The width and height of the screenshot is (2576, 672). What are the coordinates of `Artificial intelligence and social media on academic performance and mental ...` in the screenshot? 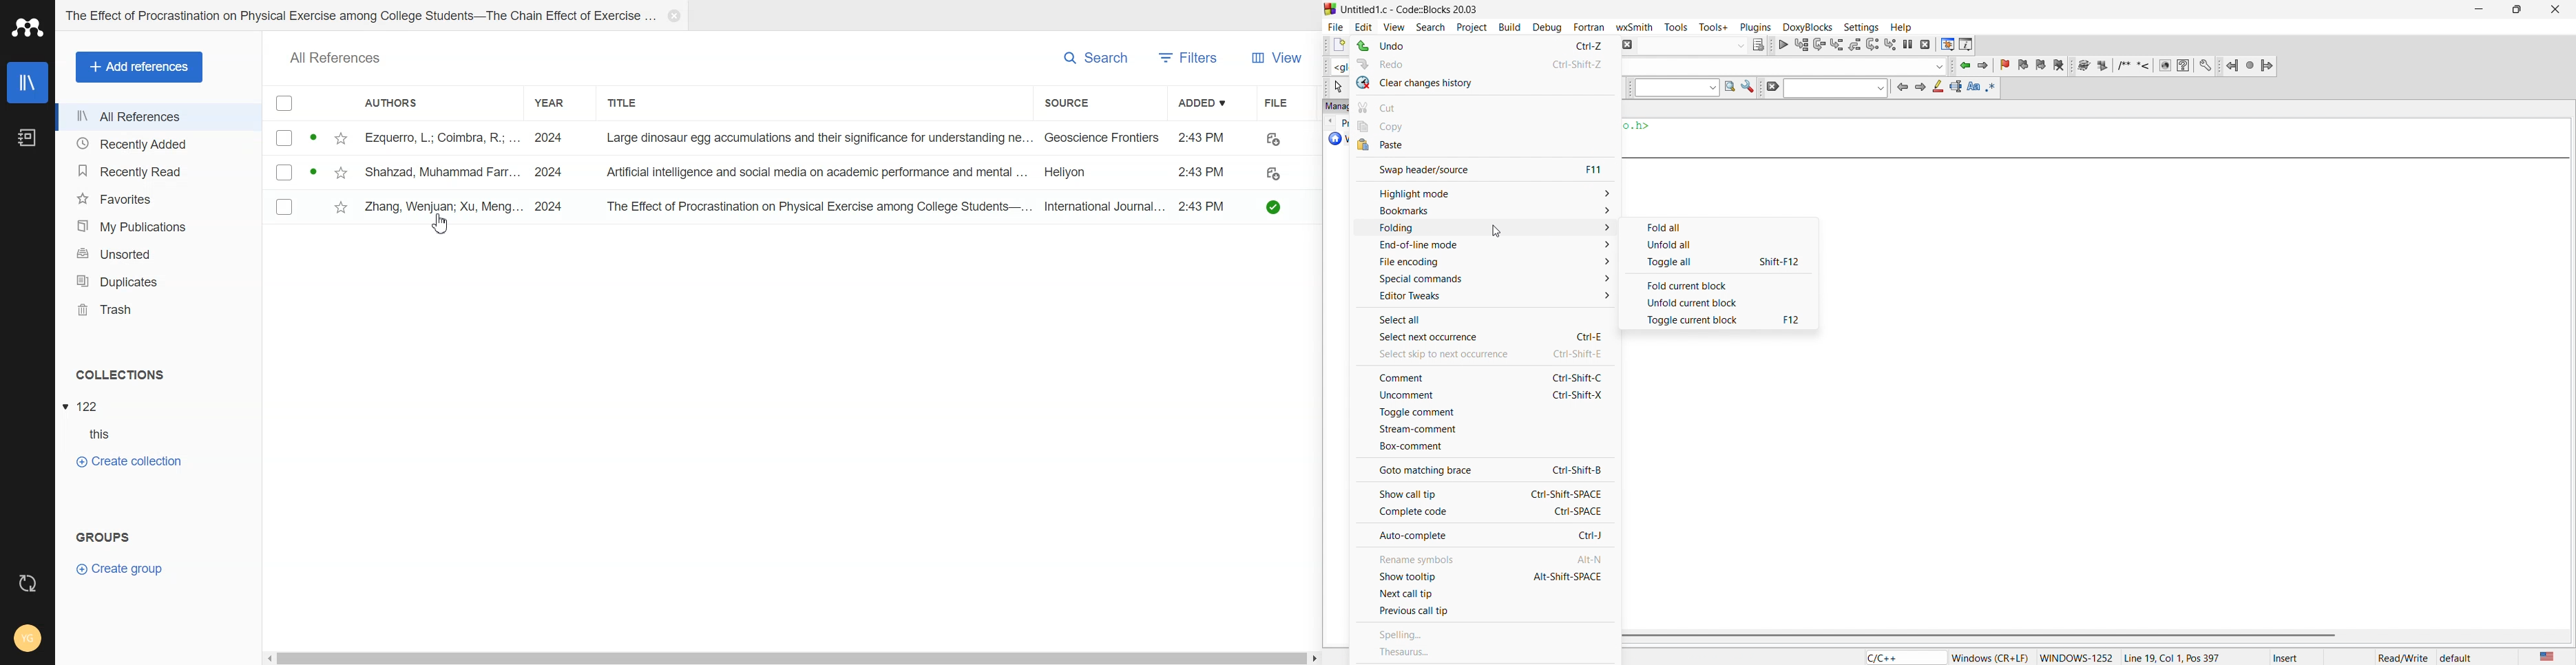 It's located at (813, 171).